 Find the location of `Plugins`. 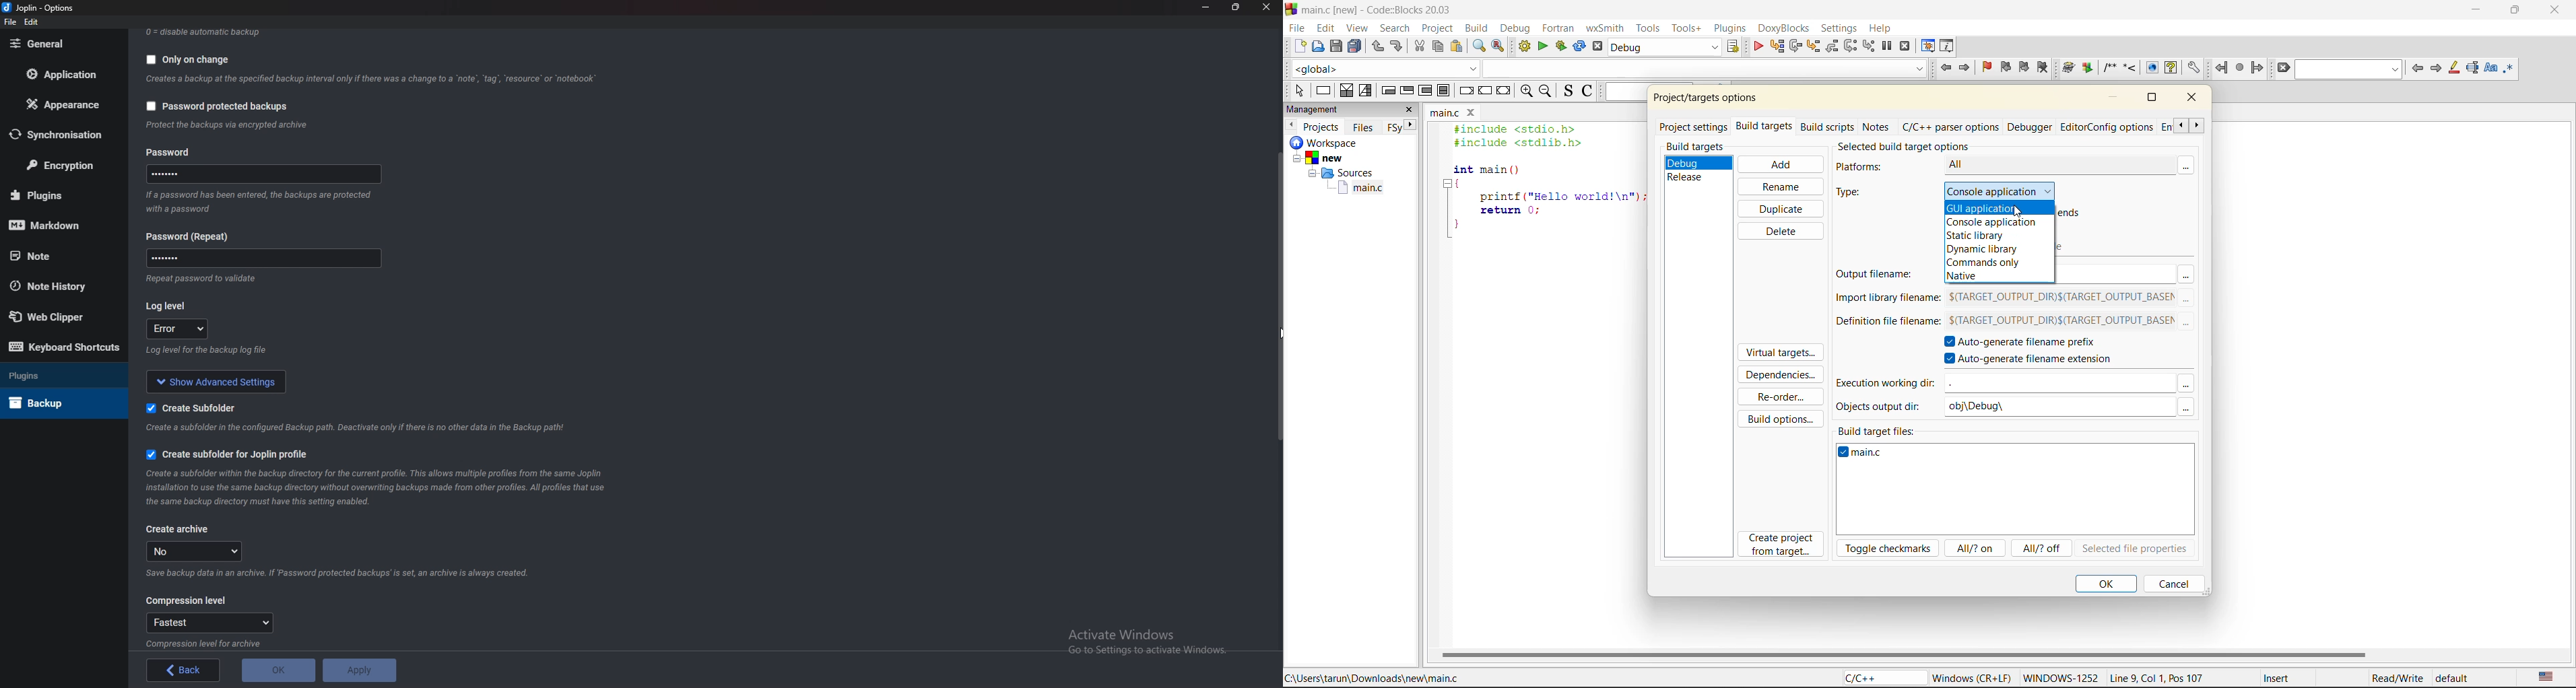

Plugins is located at coordinates (51, 375).